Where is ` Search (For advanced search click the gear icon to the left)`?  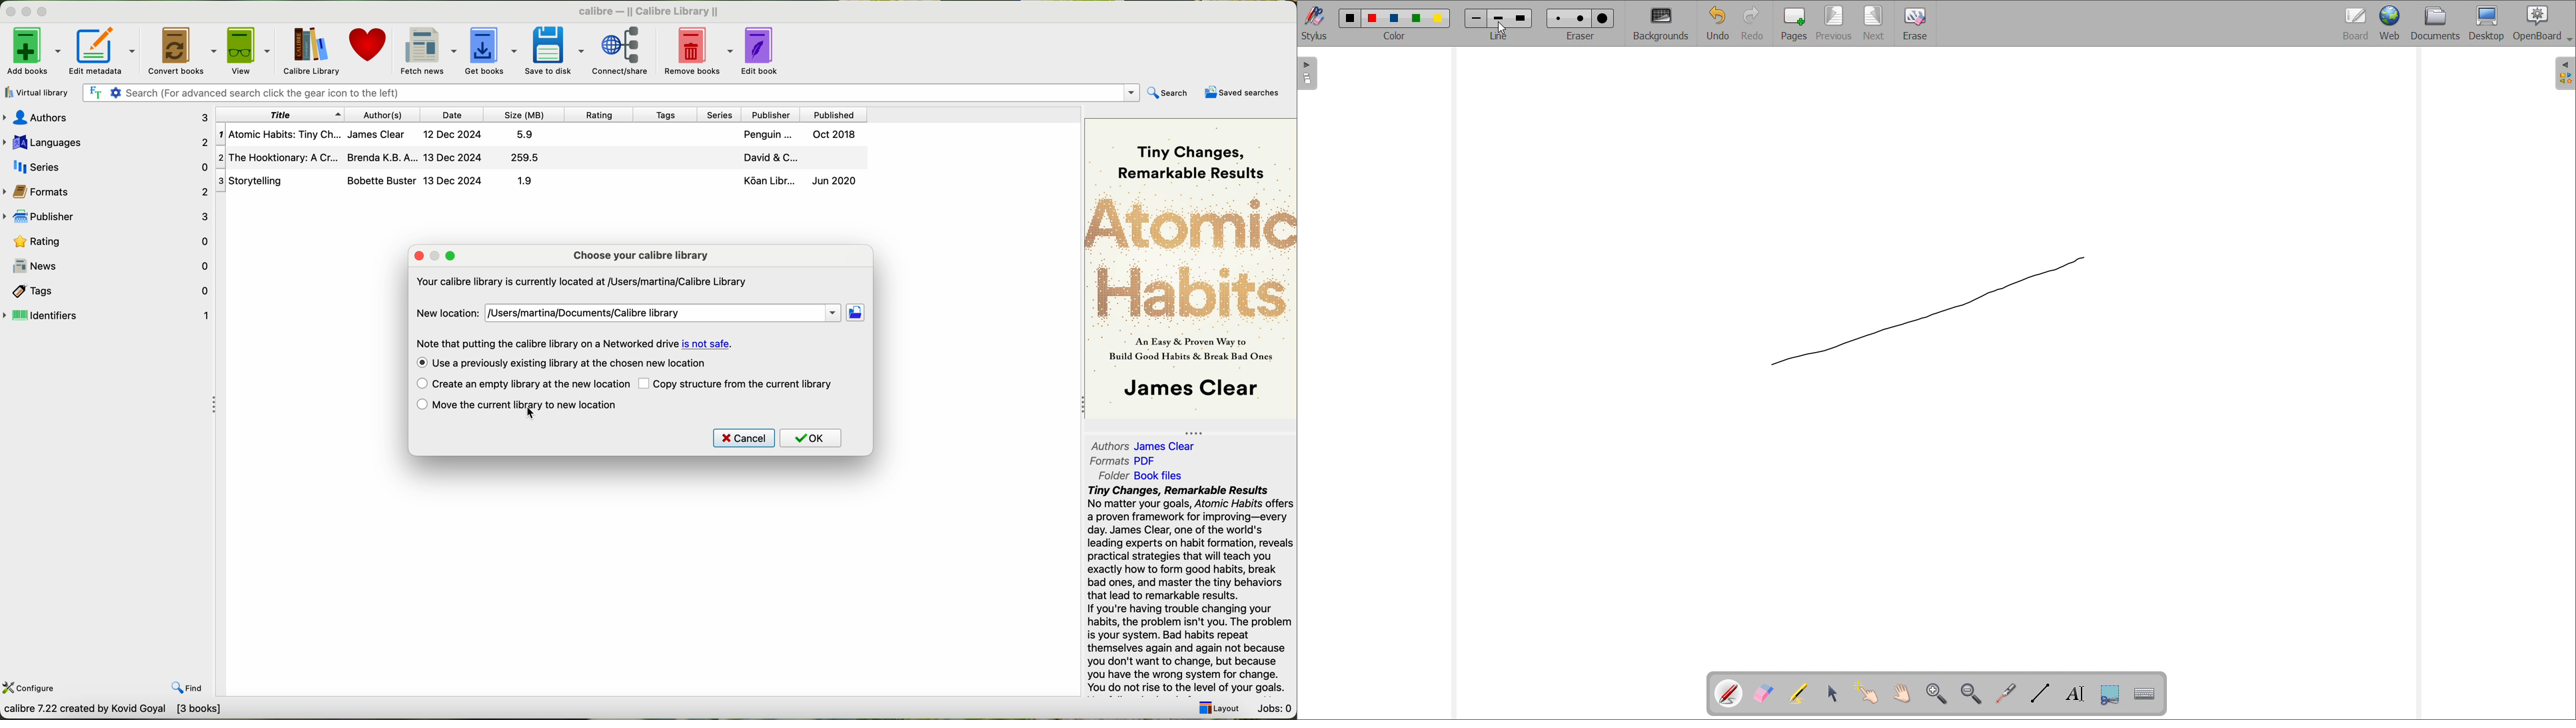
 Search (For advanced search click the gear icon to the left) is located at coordinates (613, 93).